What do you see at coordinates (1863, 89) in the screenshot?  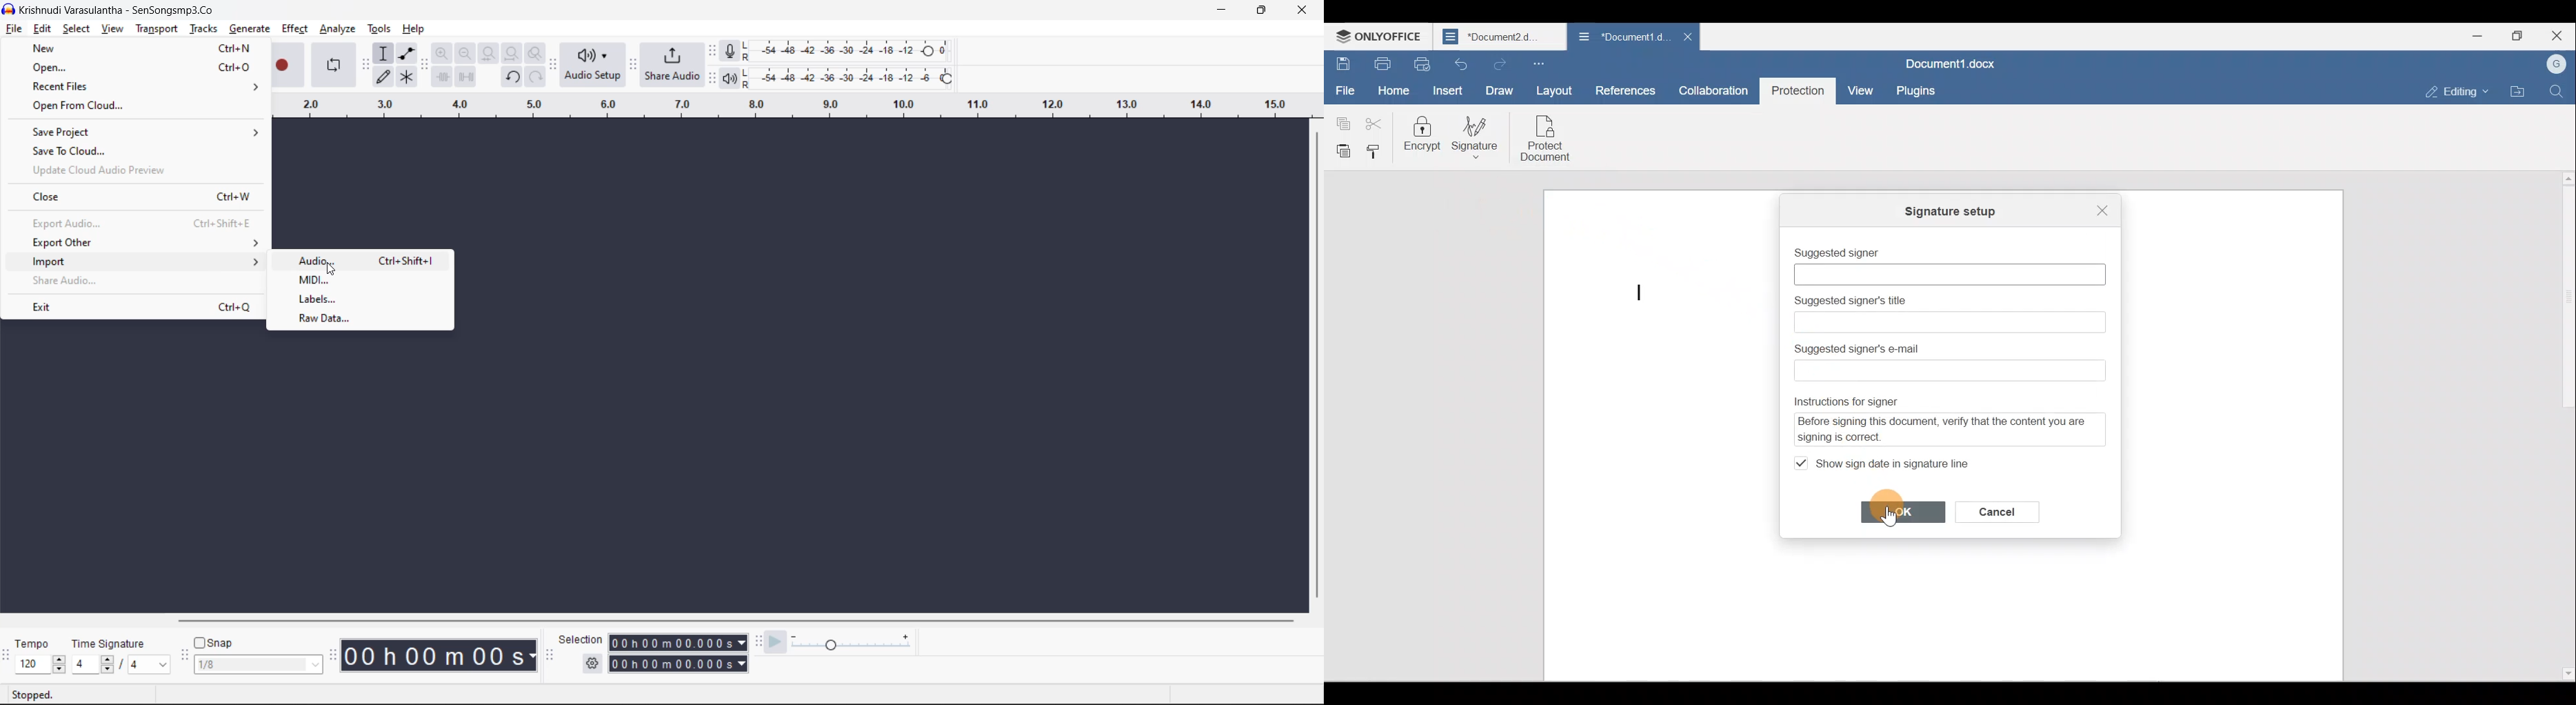 I see `View` at bounding box center [1863, 89].